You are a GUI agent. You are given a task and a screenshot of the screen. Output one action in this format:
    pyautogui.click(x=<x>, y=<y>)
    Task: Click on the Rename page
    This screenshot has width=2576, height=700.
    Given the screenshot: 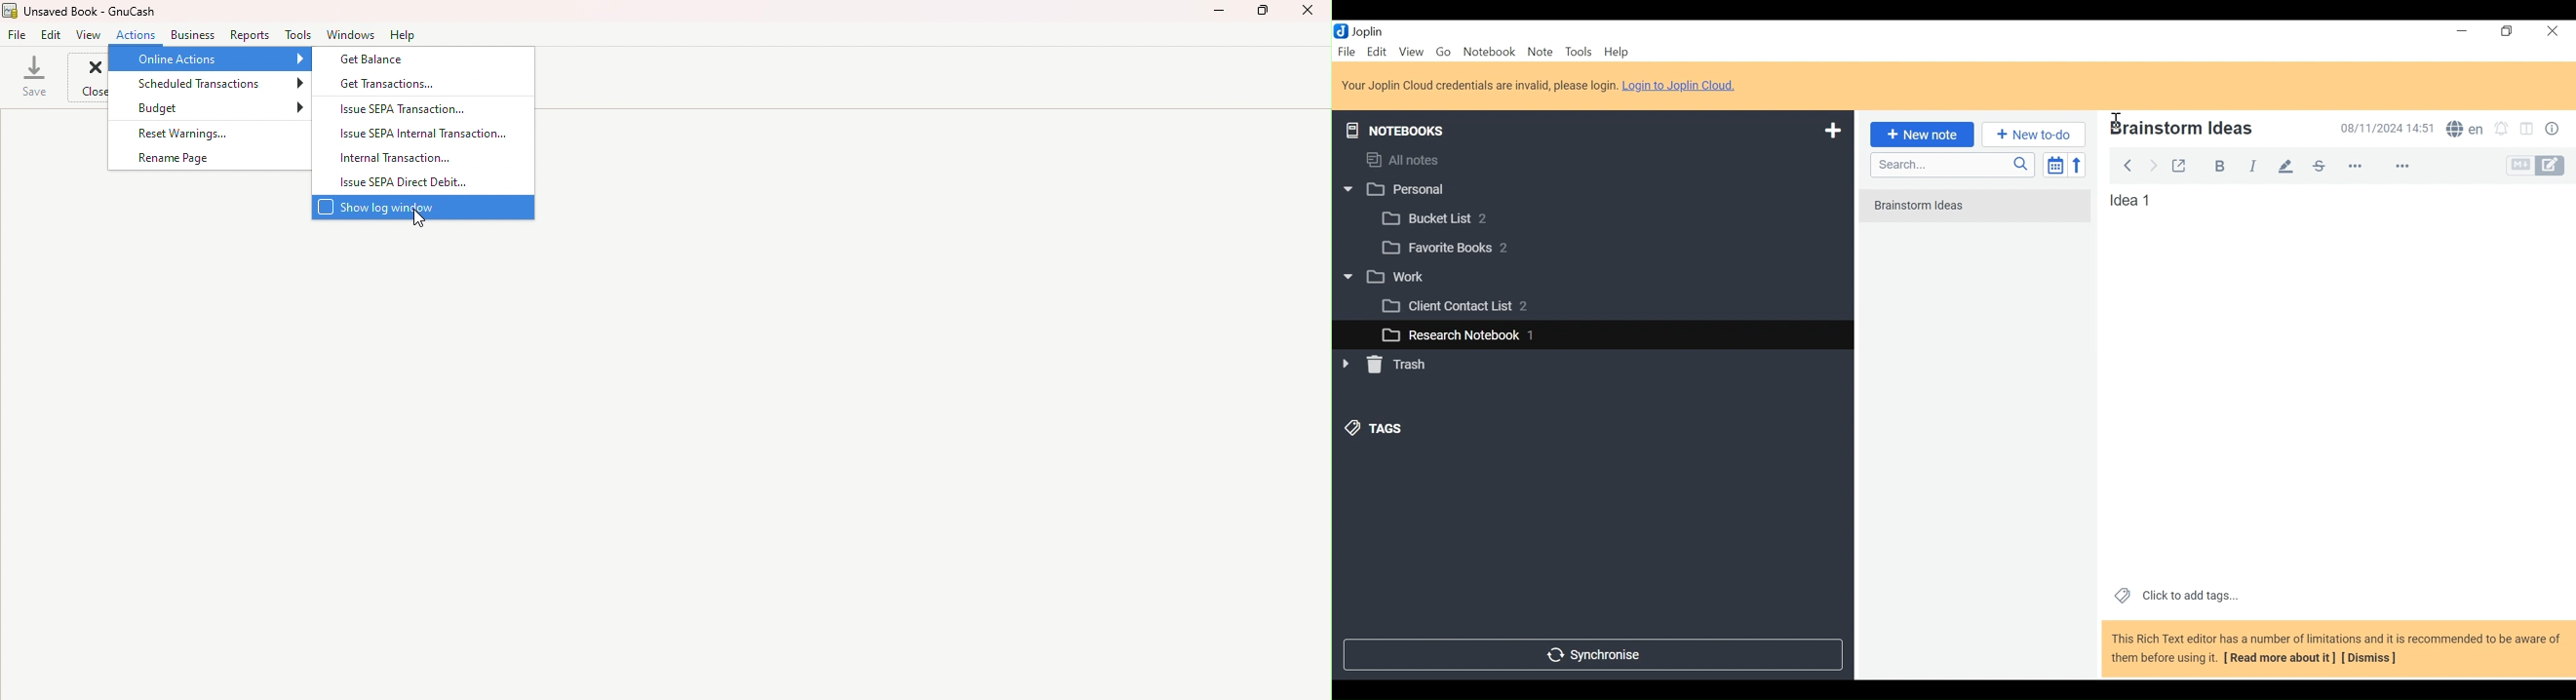 What is the action you would take?
    pyautogui.click(x=206, y=158)
    